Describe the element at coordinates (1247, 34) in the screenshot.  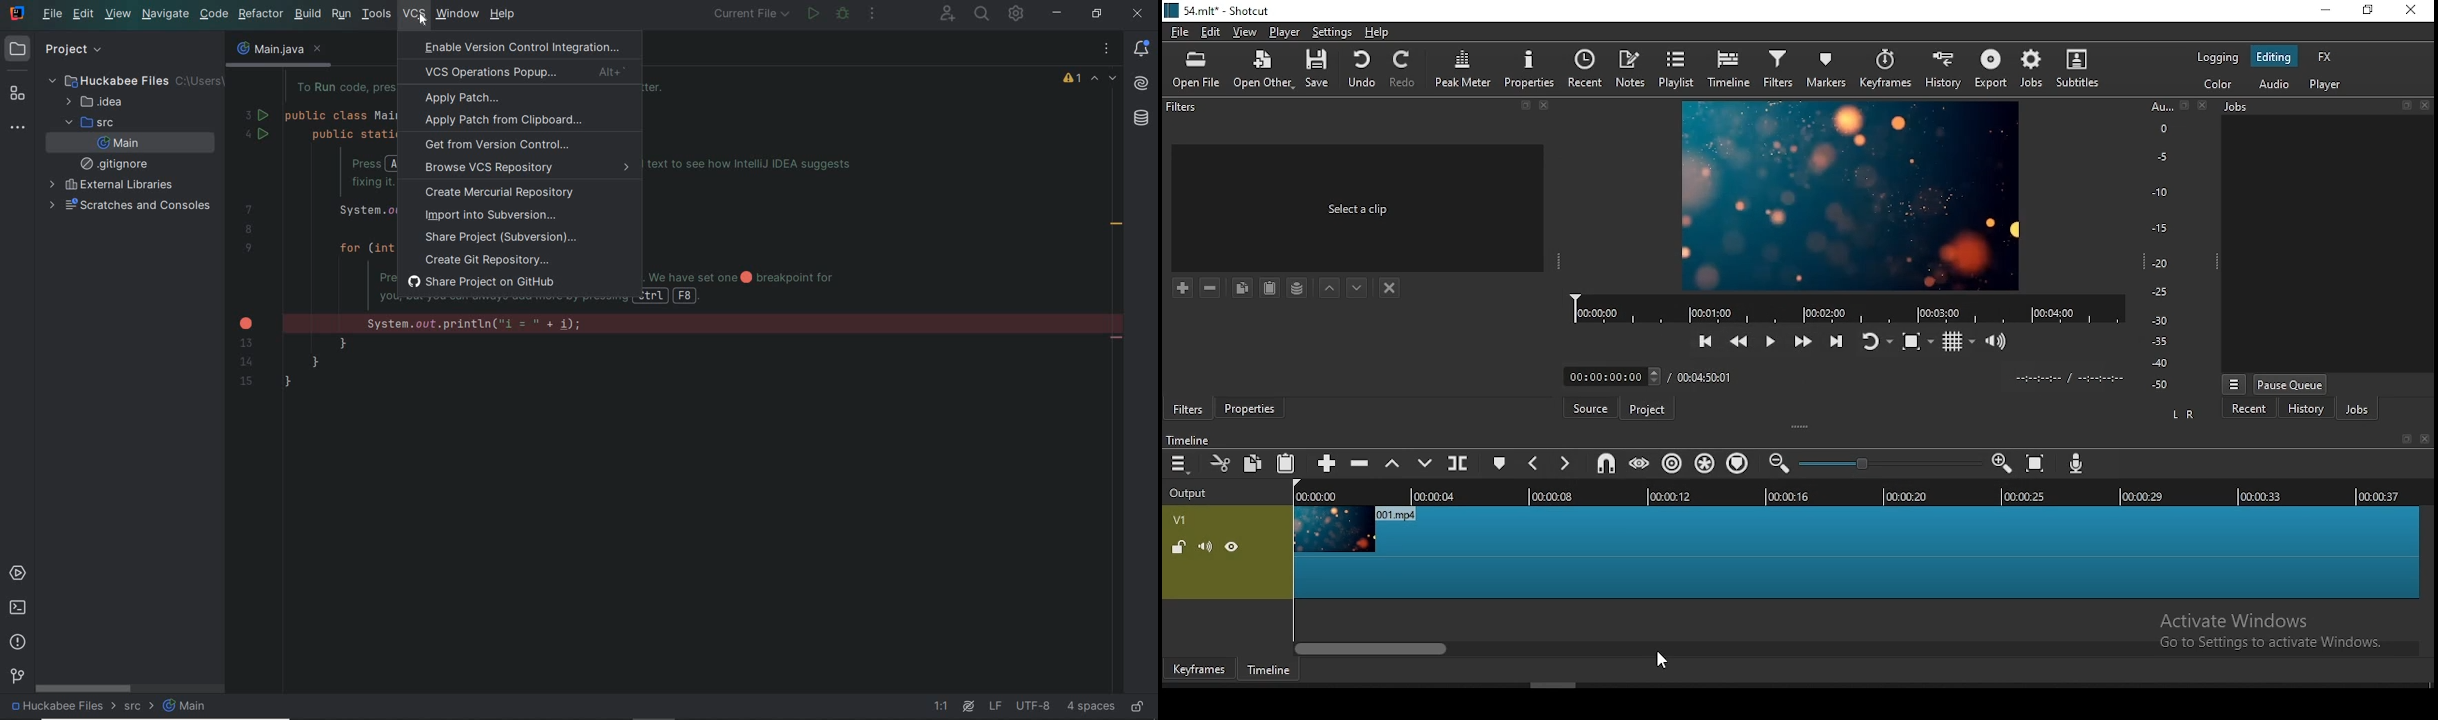
I see `view` at that location.